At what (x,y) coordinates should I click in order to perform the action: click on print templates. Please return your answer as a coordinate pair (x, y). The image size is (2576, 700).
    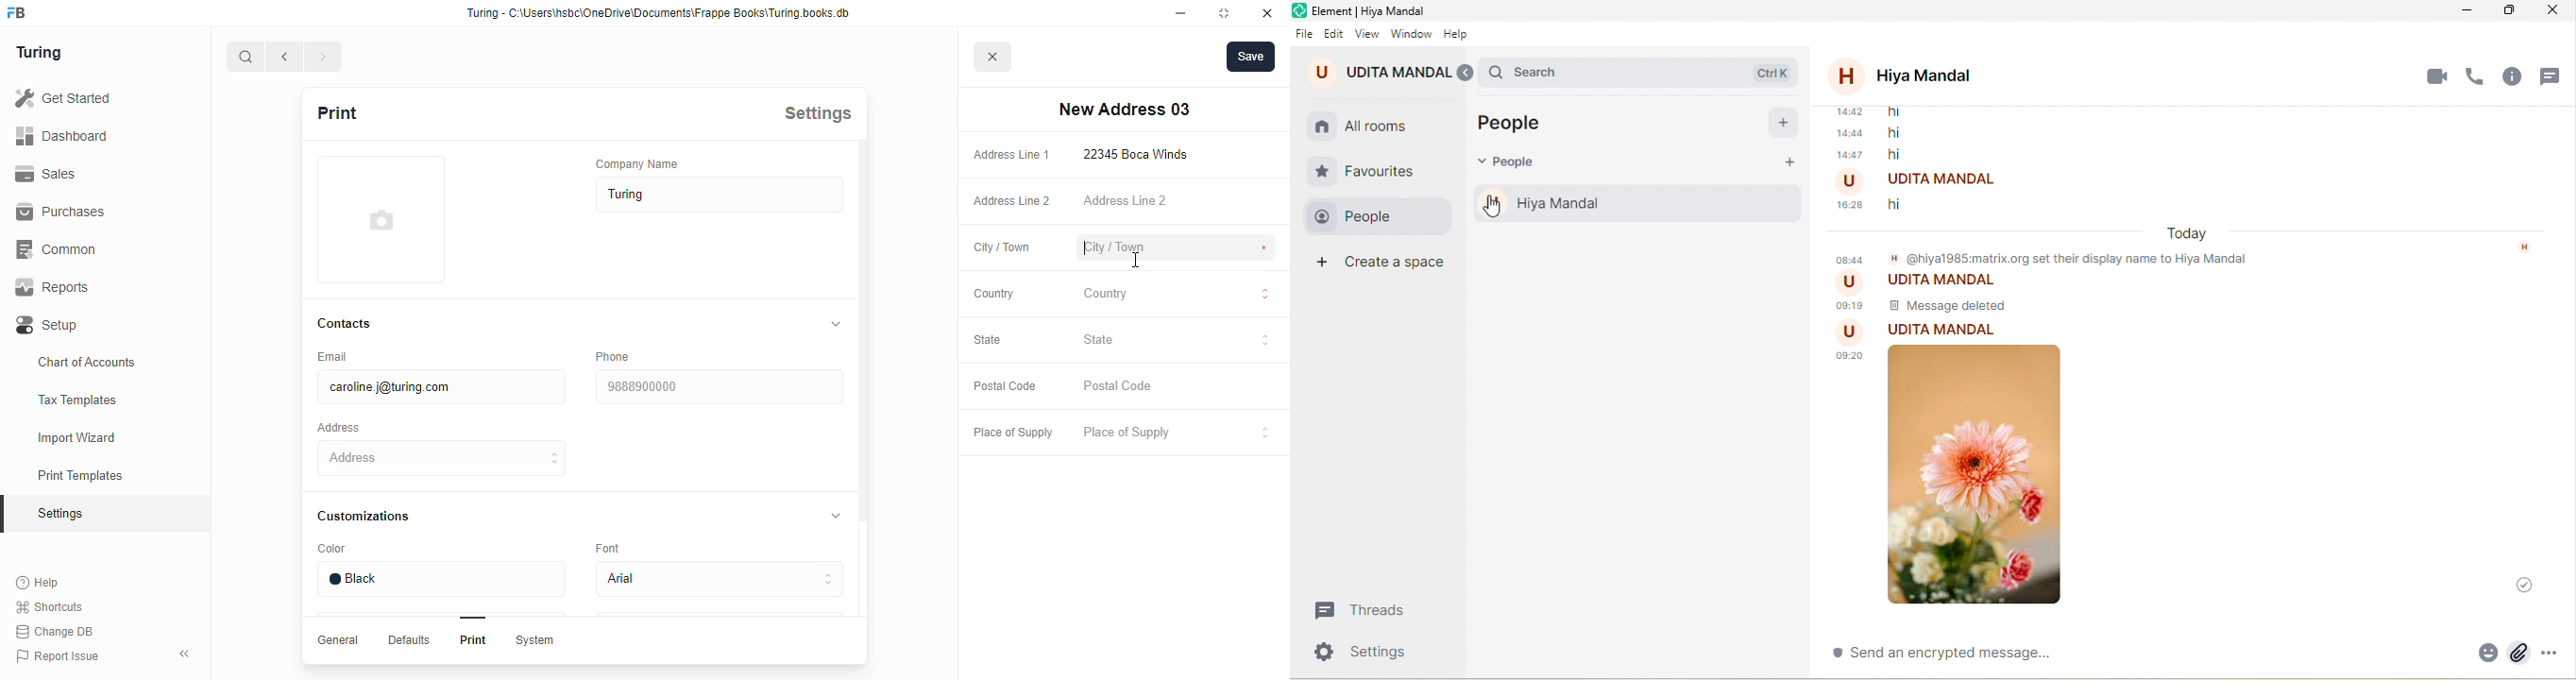
    Looking at the image, I should click on (80, 475).